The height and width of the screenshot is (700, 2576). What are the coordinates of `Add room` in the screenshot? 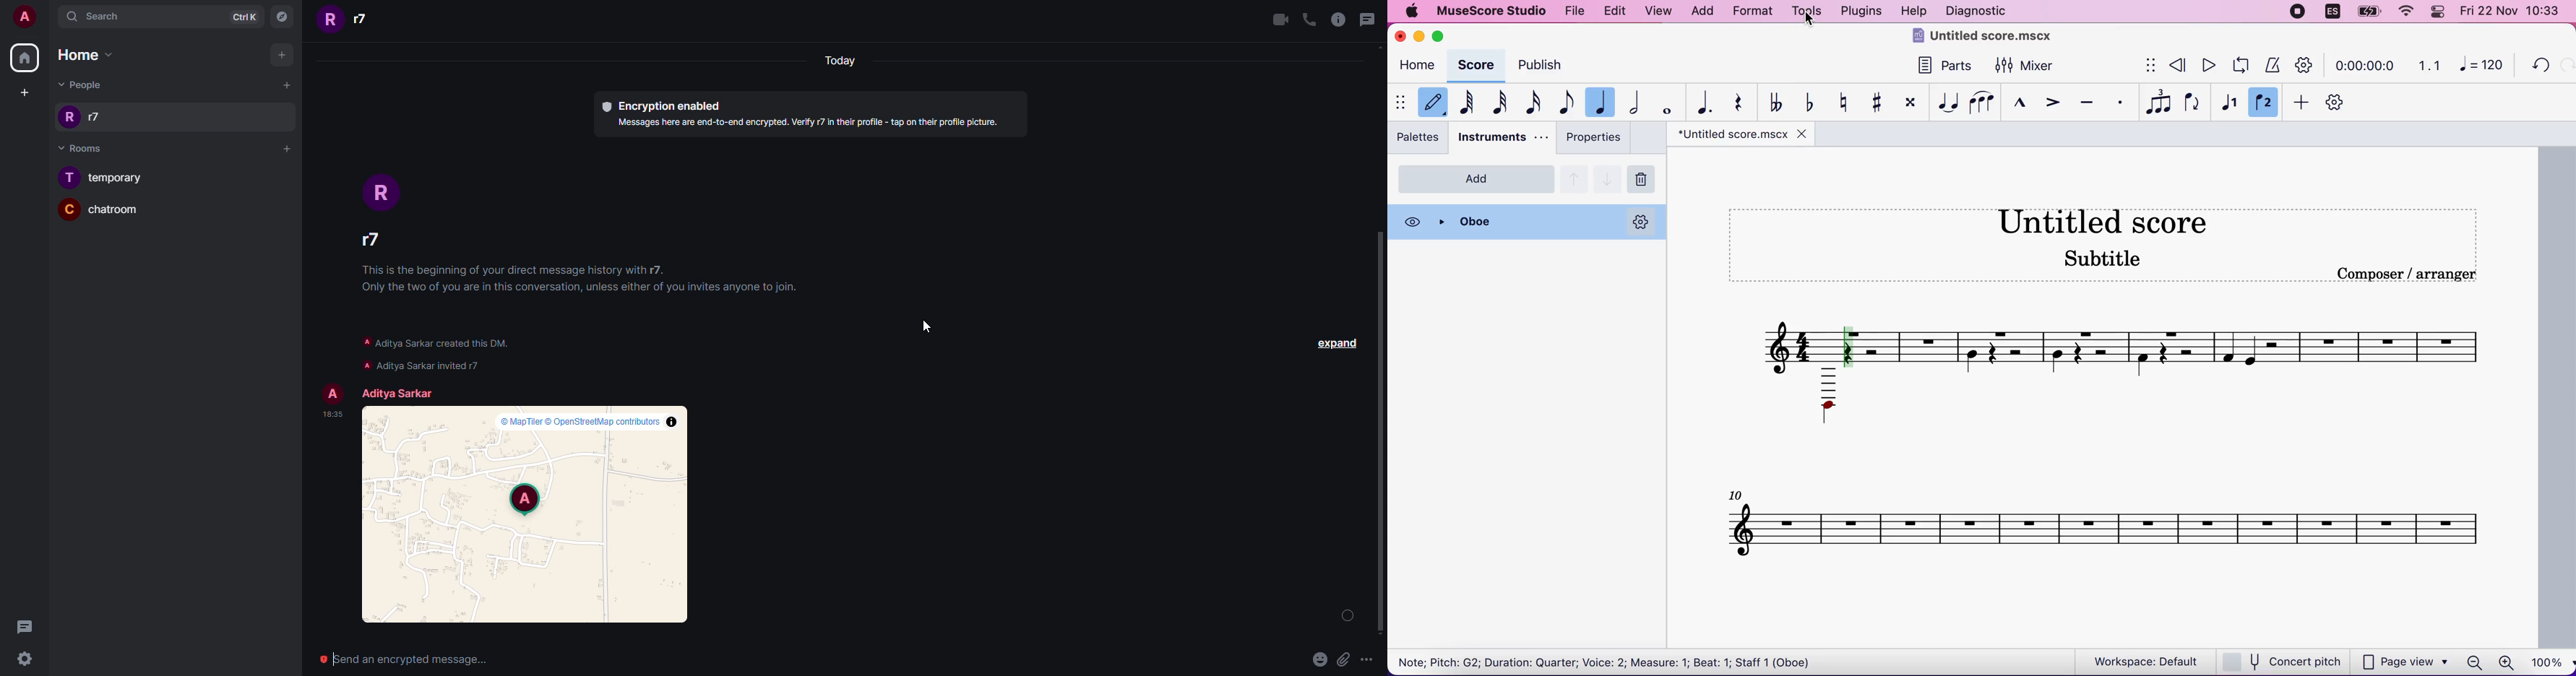 It's located at (283, 147).